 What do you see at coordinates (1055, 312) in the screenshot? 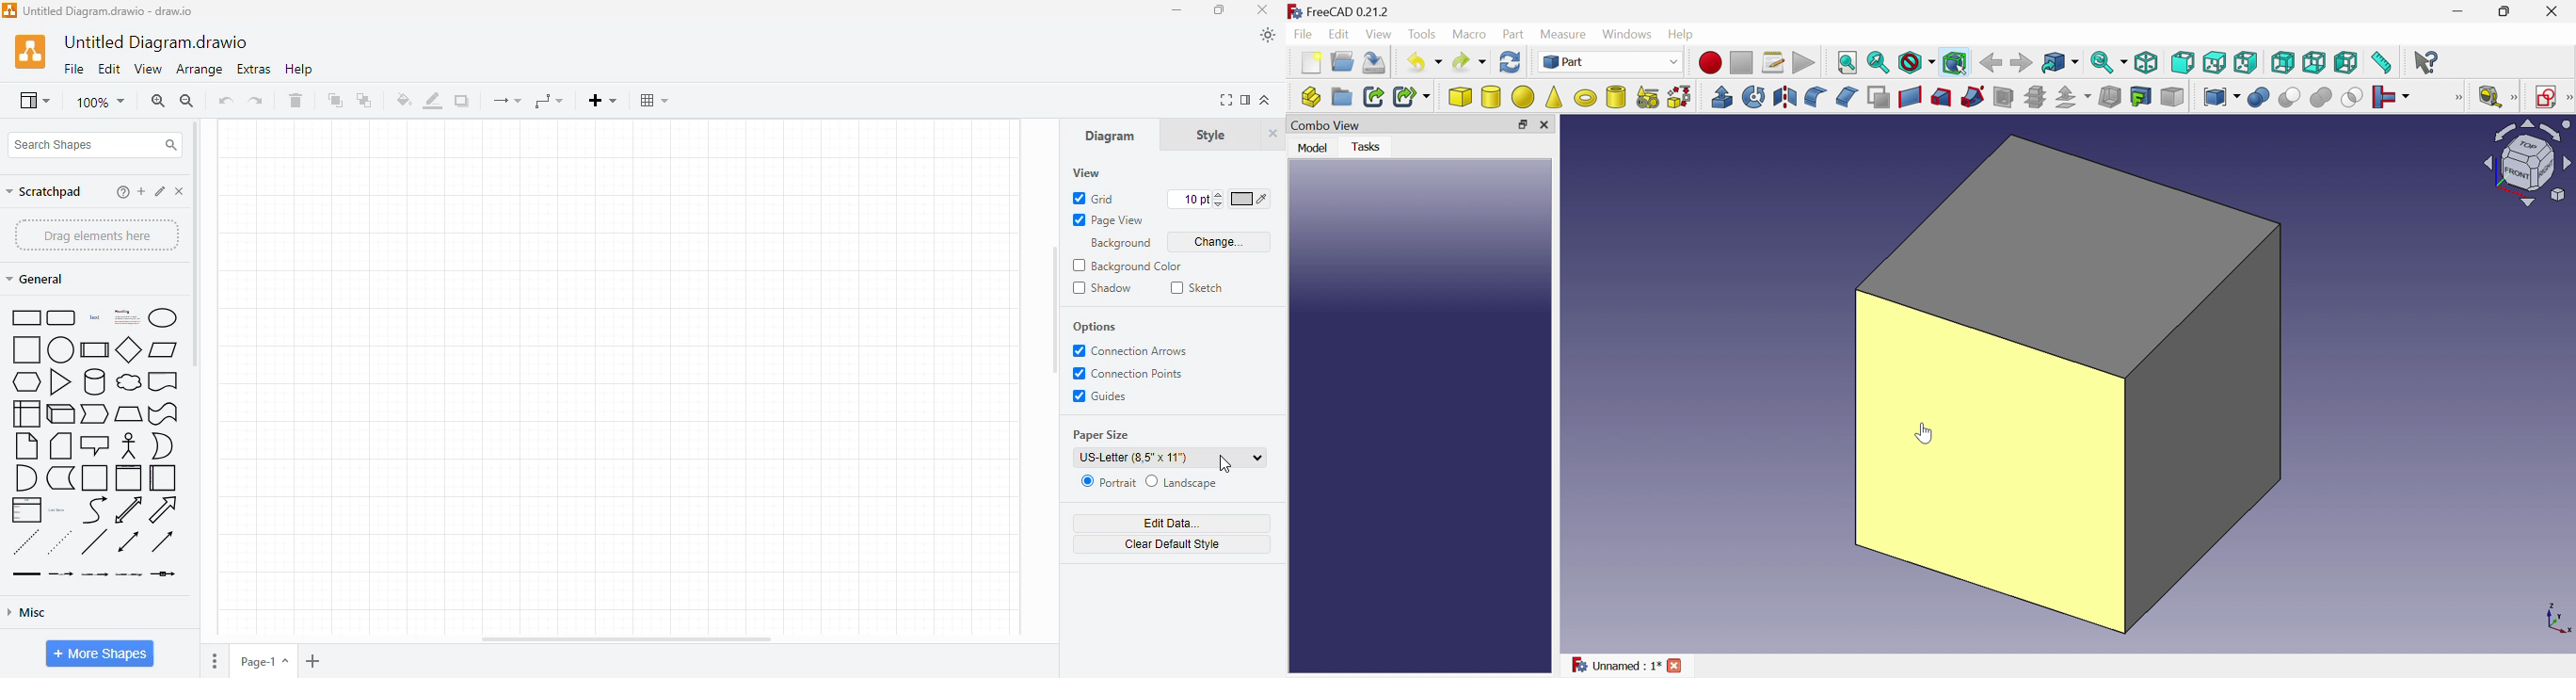
I see `vertical scroll bar` at bounding box center [1055, 312].